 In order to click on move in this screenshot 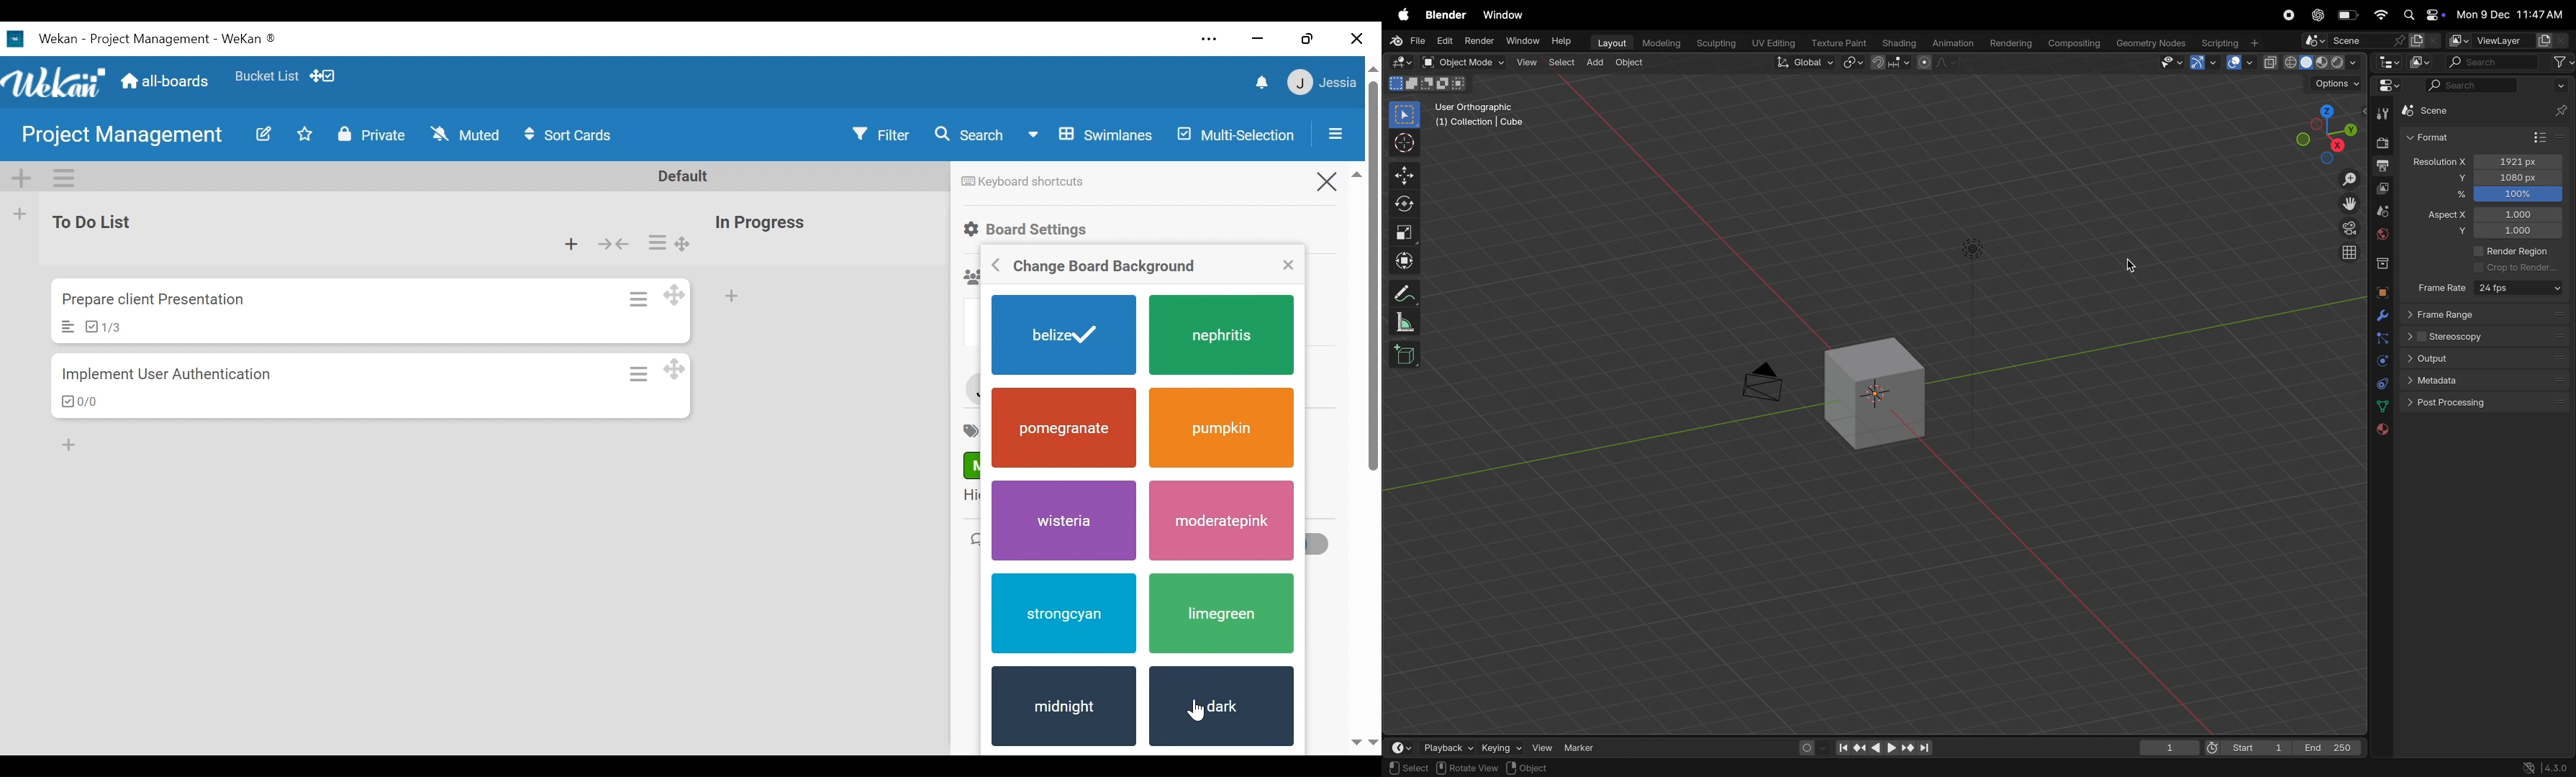, I will do `click(1401, 175)`.